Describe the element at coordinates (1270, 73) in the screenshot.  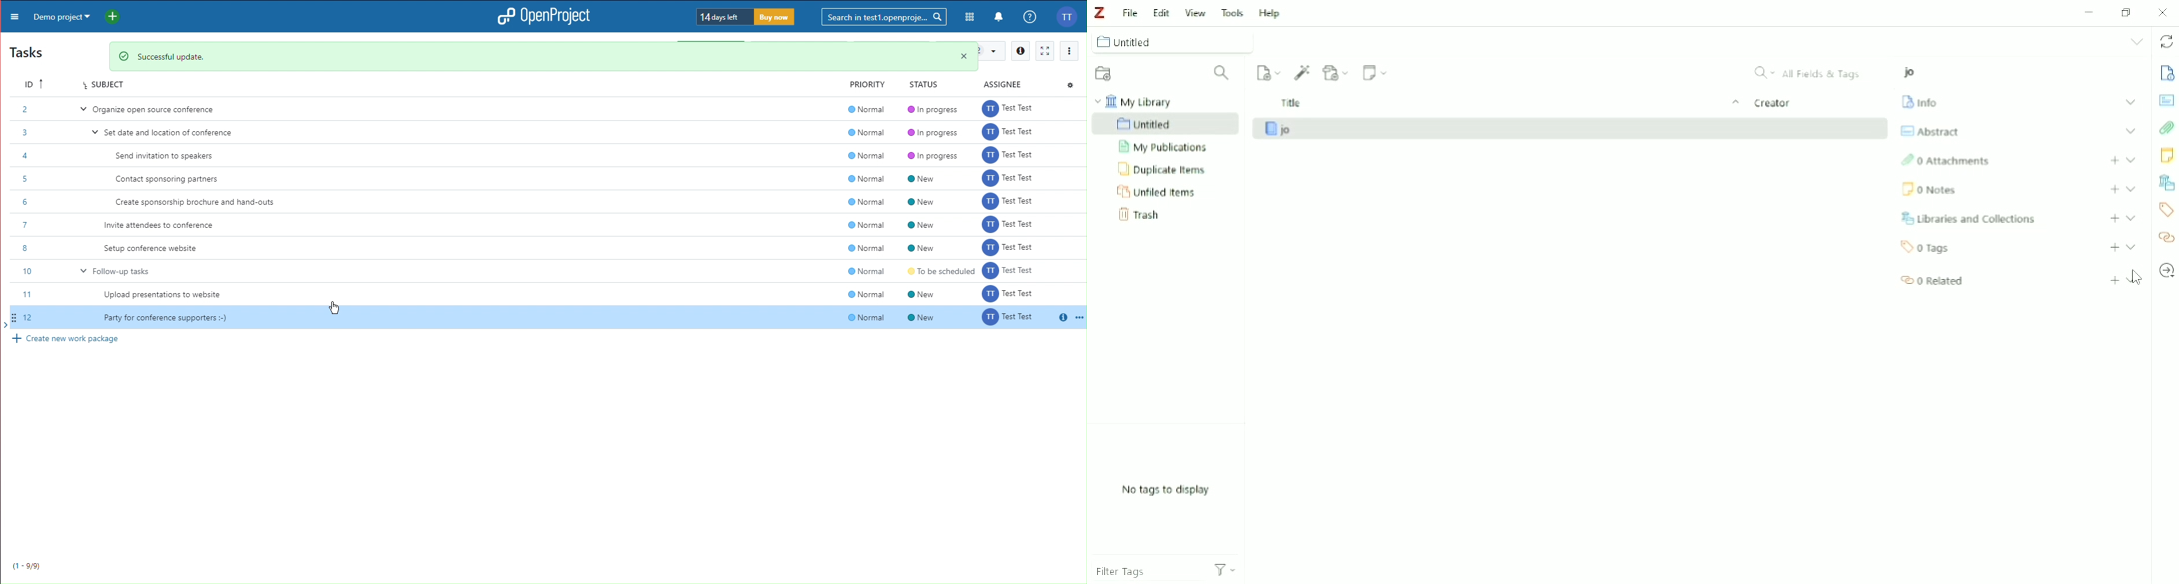
I see `New Item` at that location.